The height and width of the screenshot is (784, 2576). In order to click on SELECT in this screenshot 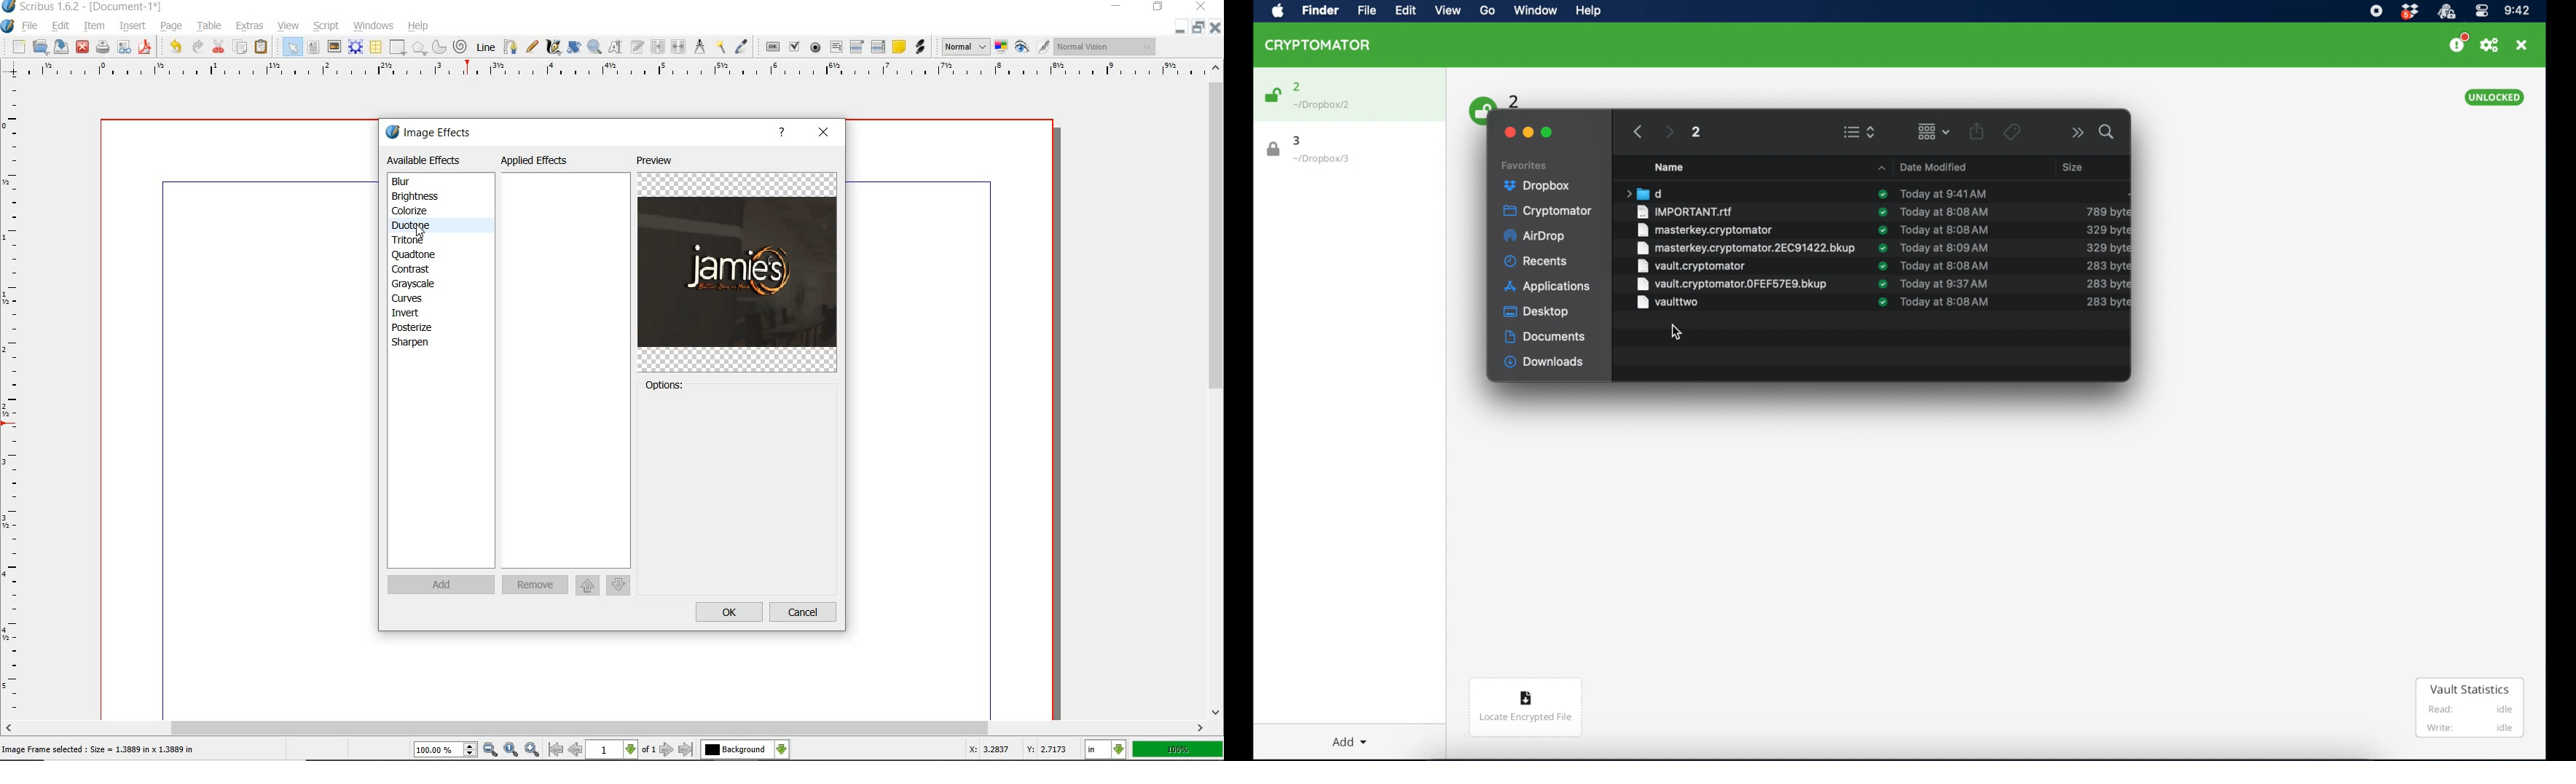, I will do `click(291, 47)`.